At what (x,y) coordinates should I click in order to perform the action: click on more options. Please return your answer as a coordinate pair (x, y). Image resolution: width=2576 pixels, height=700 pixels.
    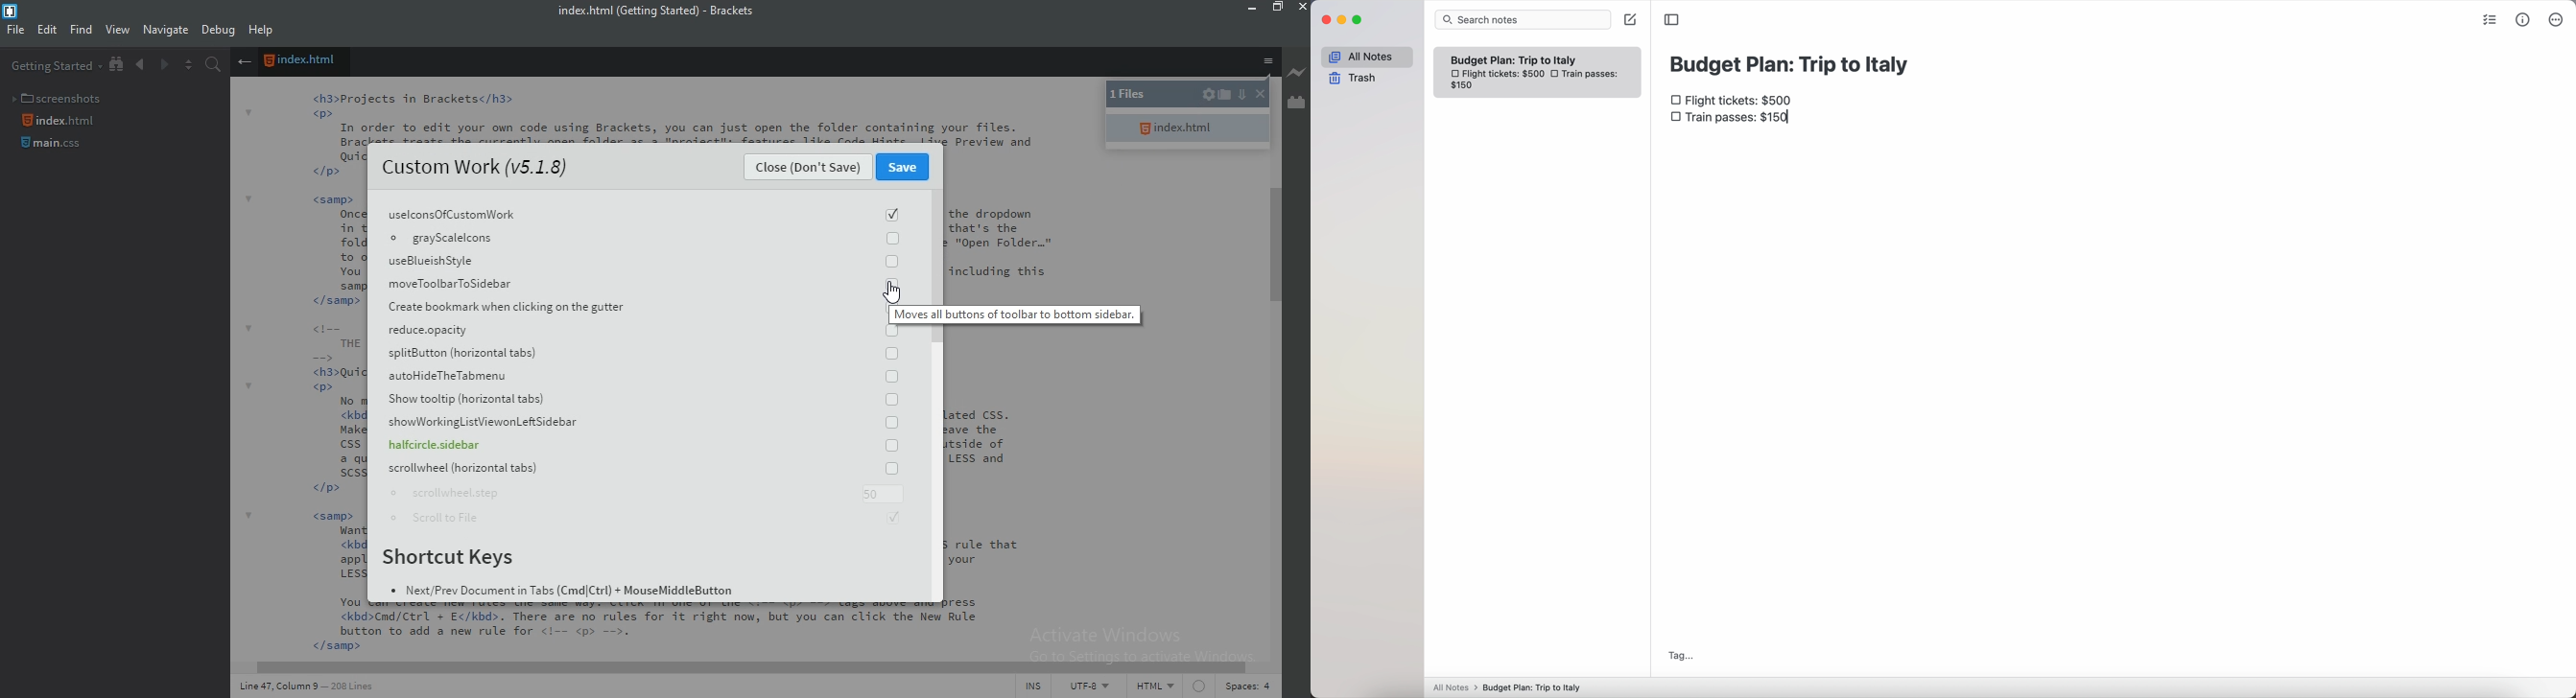
    Looking at the image, I should click on (2557, 20).